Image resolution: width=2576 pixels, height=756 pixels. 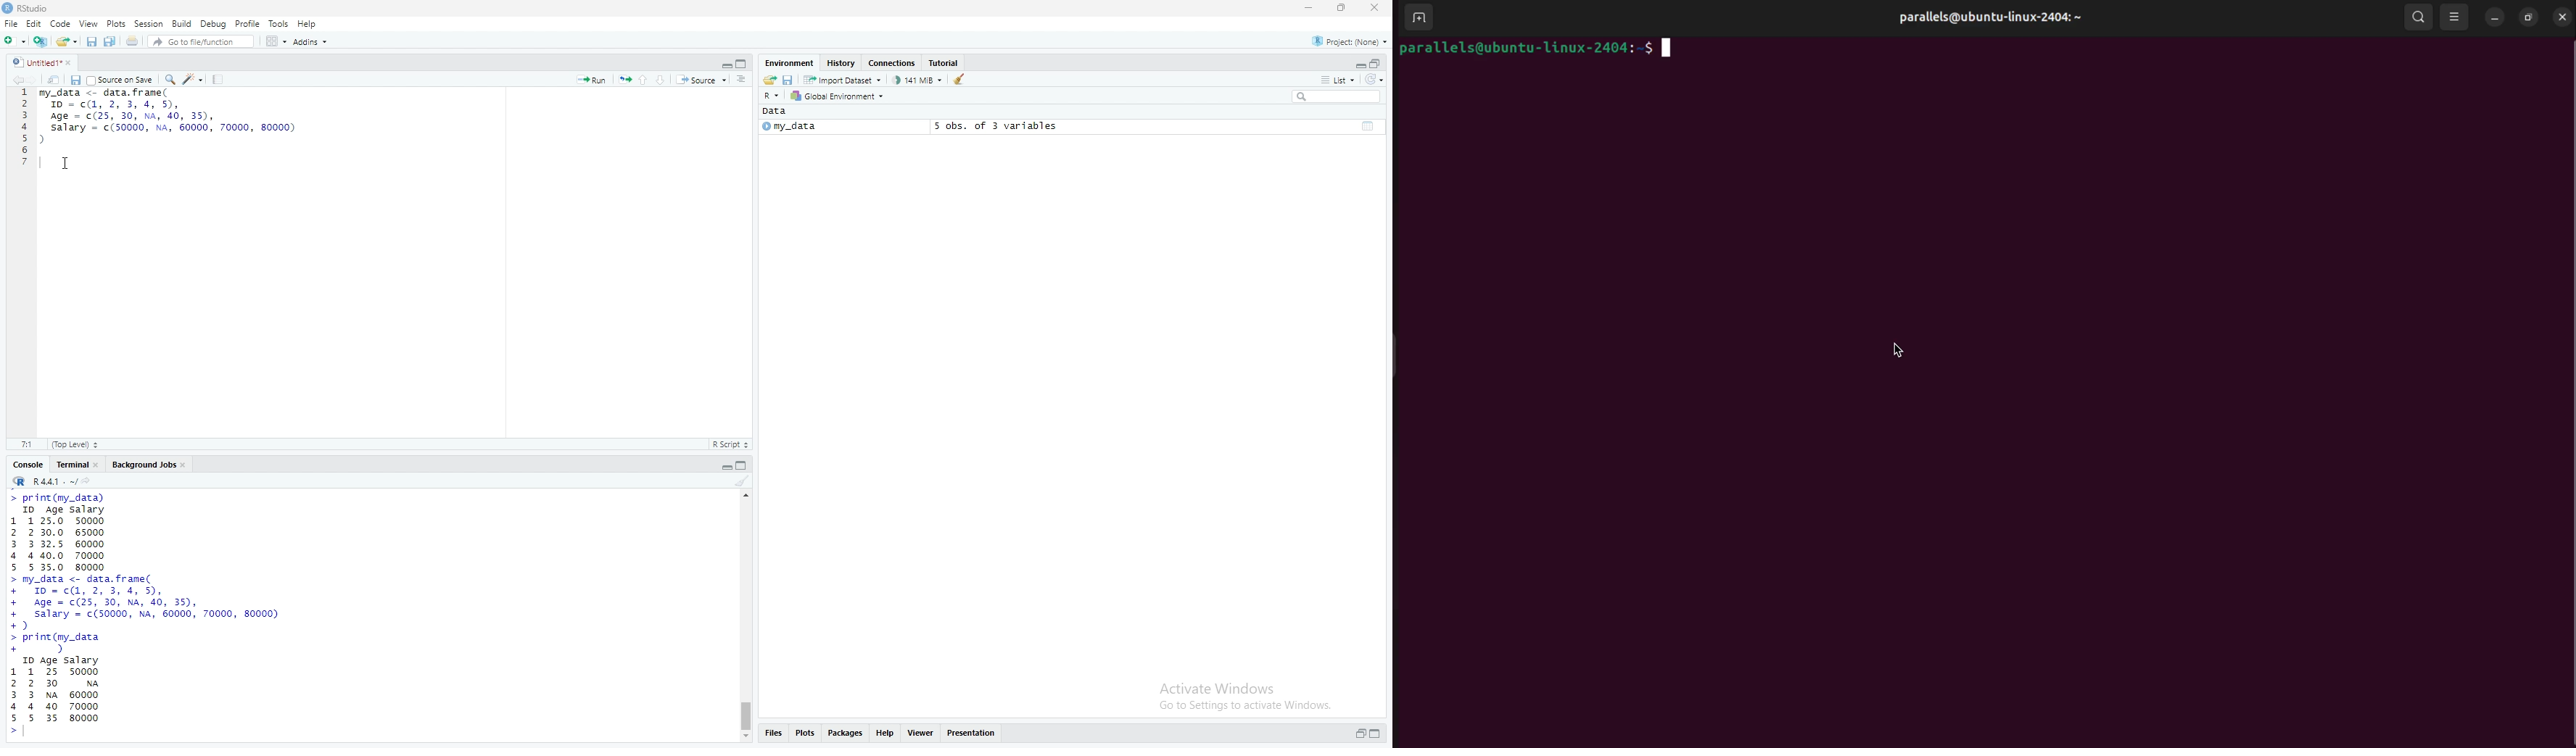 I want to click on run, so click(x=591, y=80).